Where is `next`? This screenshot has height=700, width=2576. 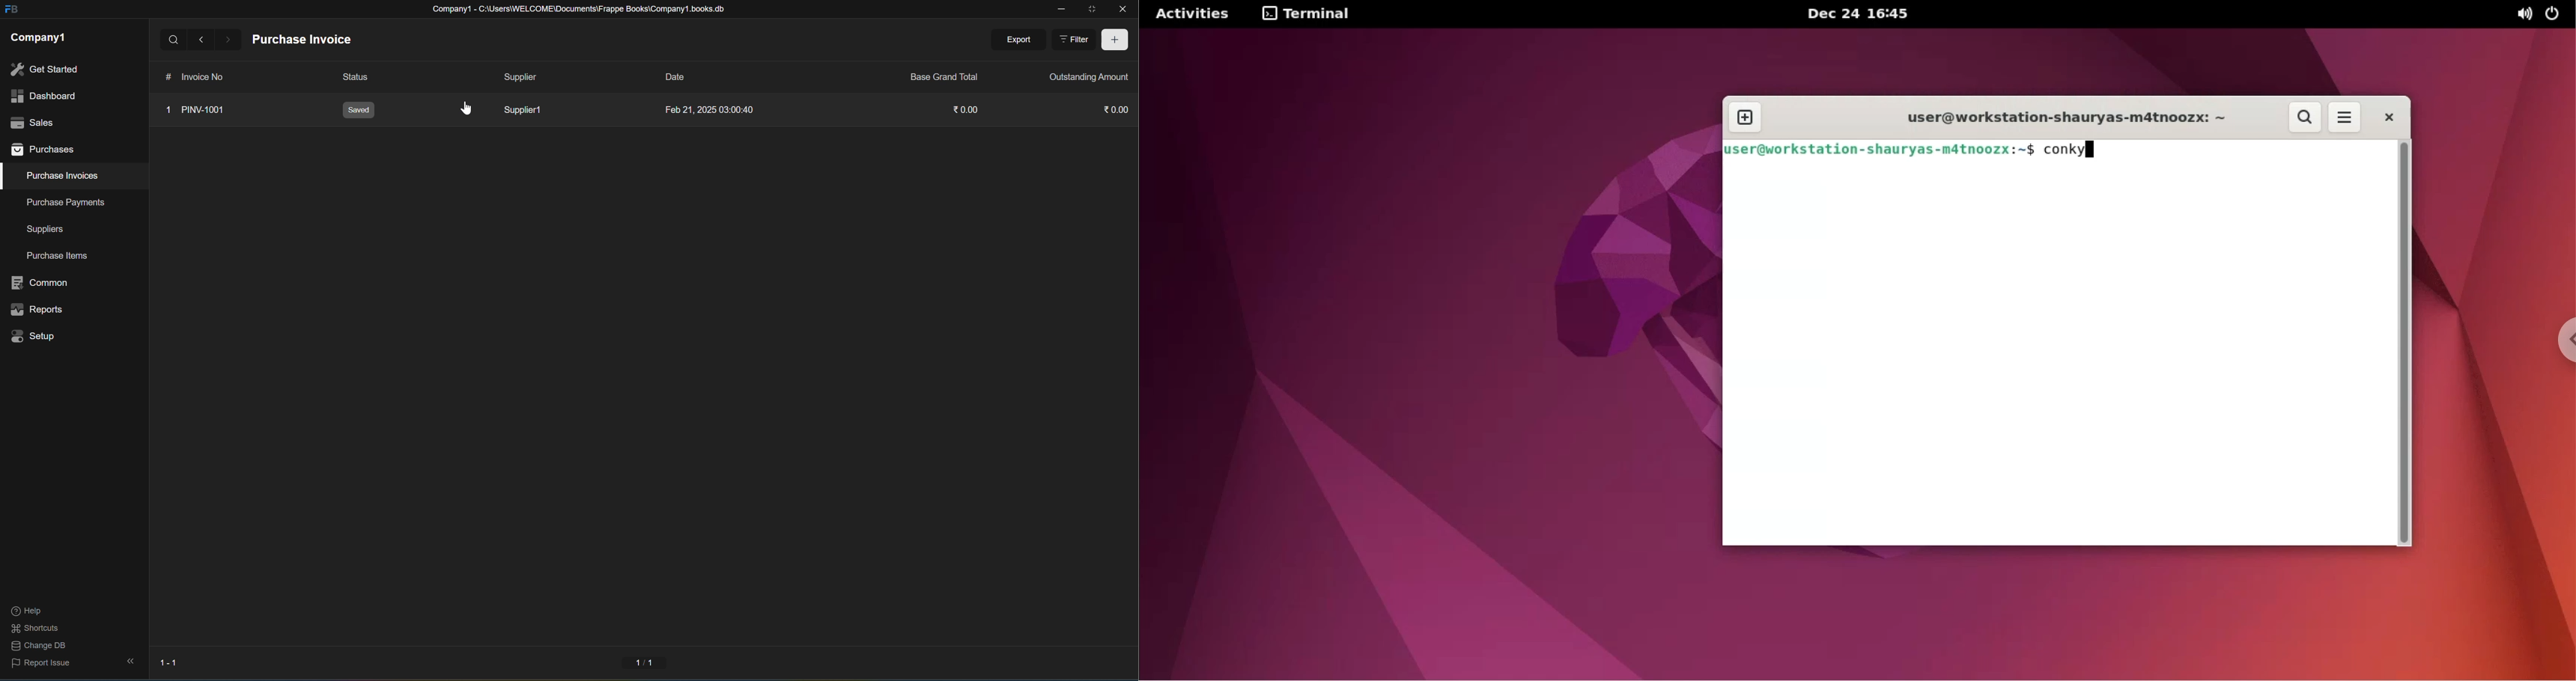 next is located at coordinates (228, 38).